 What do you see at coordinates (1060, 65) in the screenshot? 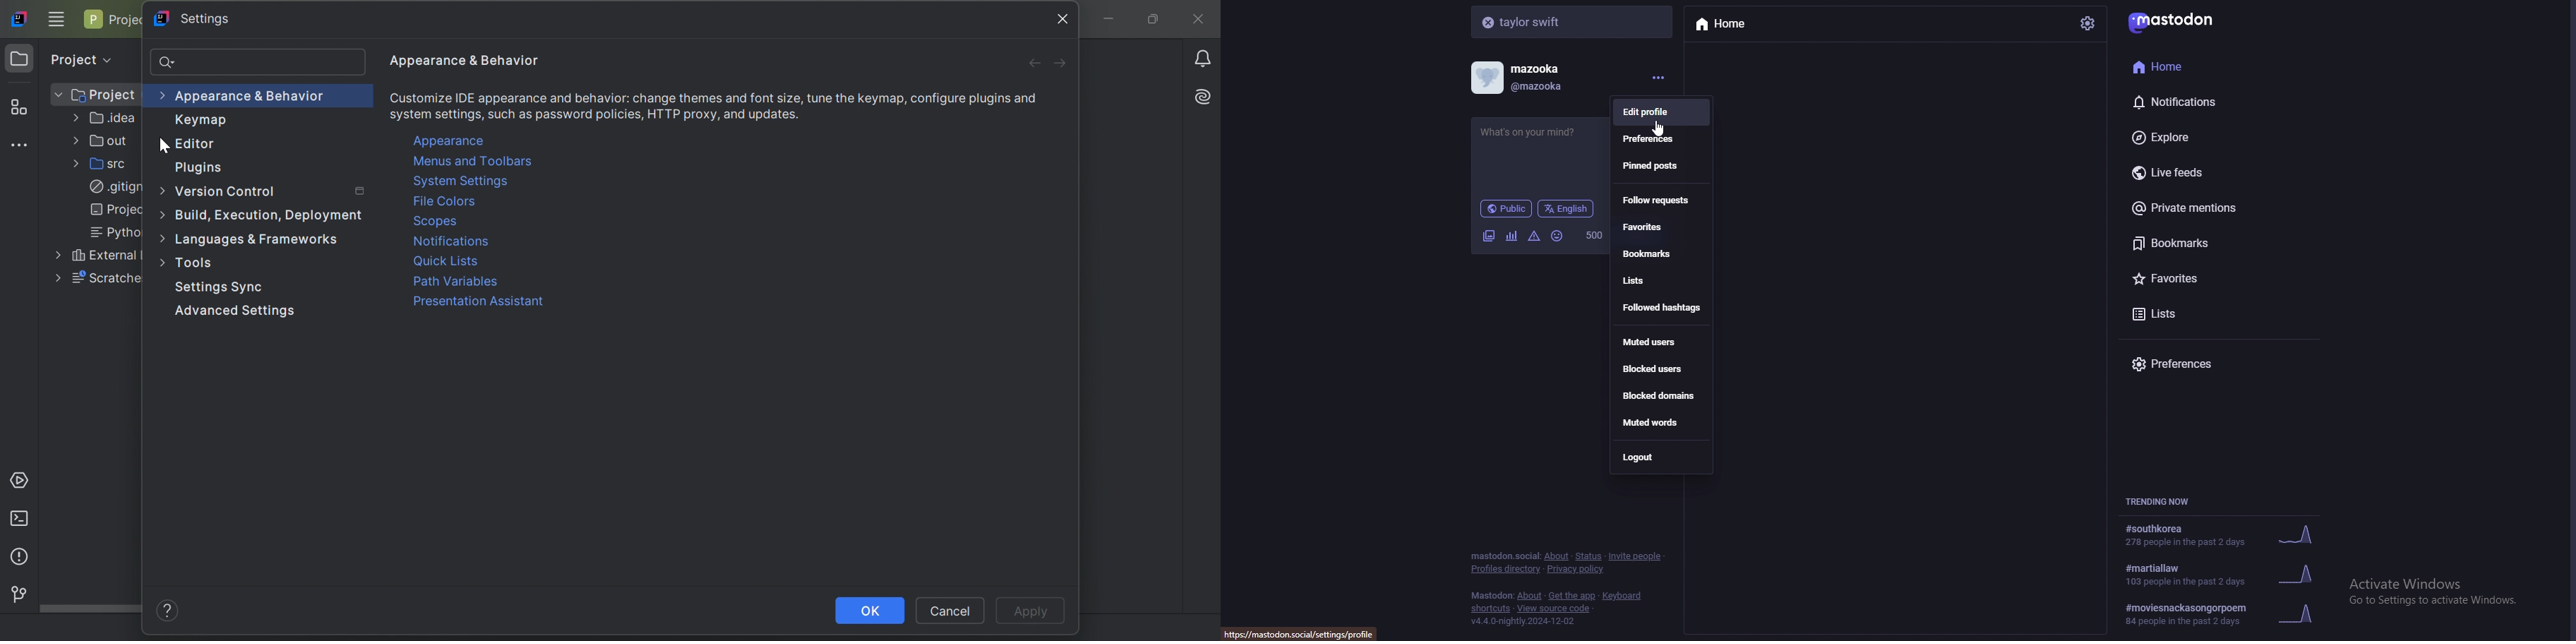
I see `Forward` at bounding box center [1060, 65].